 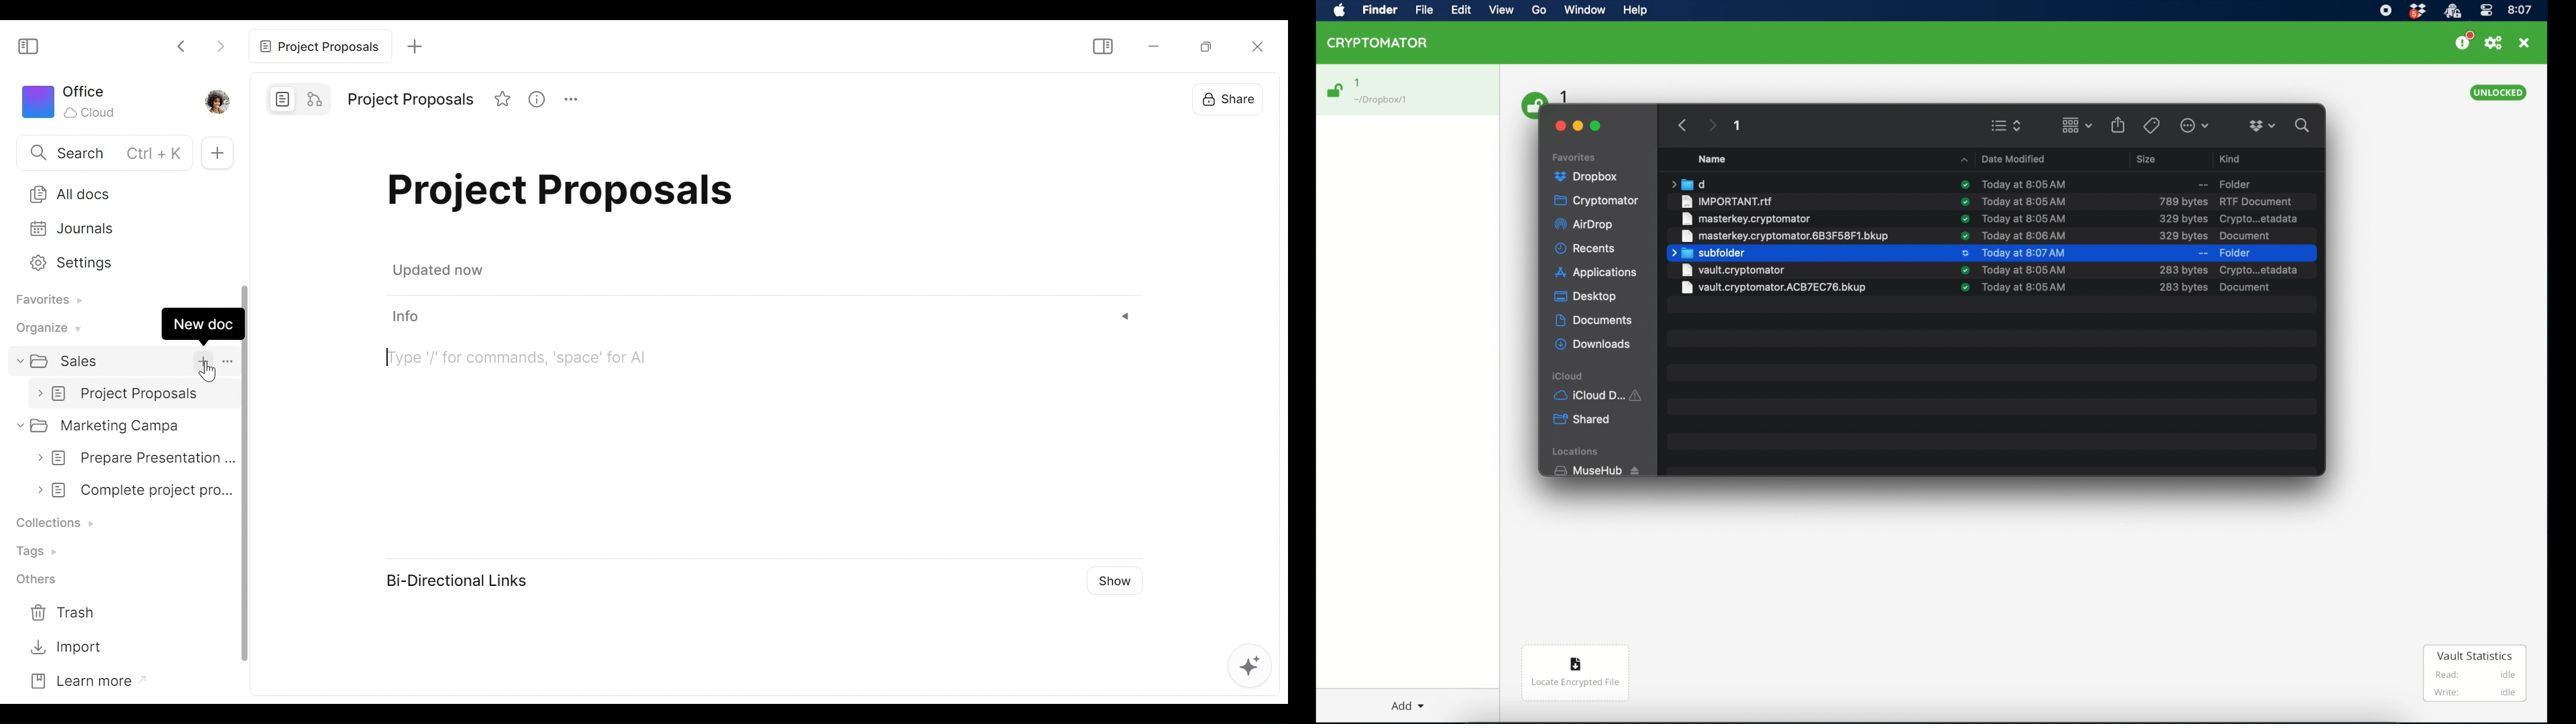 What do you see at coordinates (208, 373) in the screenshot?
I see `cursor pointer` at bounding box center [208, 373].